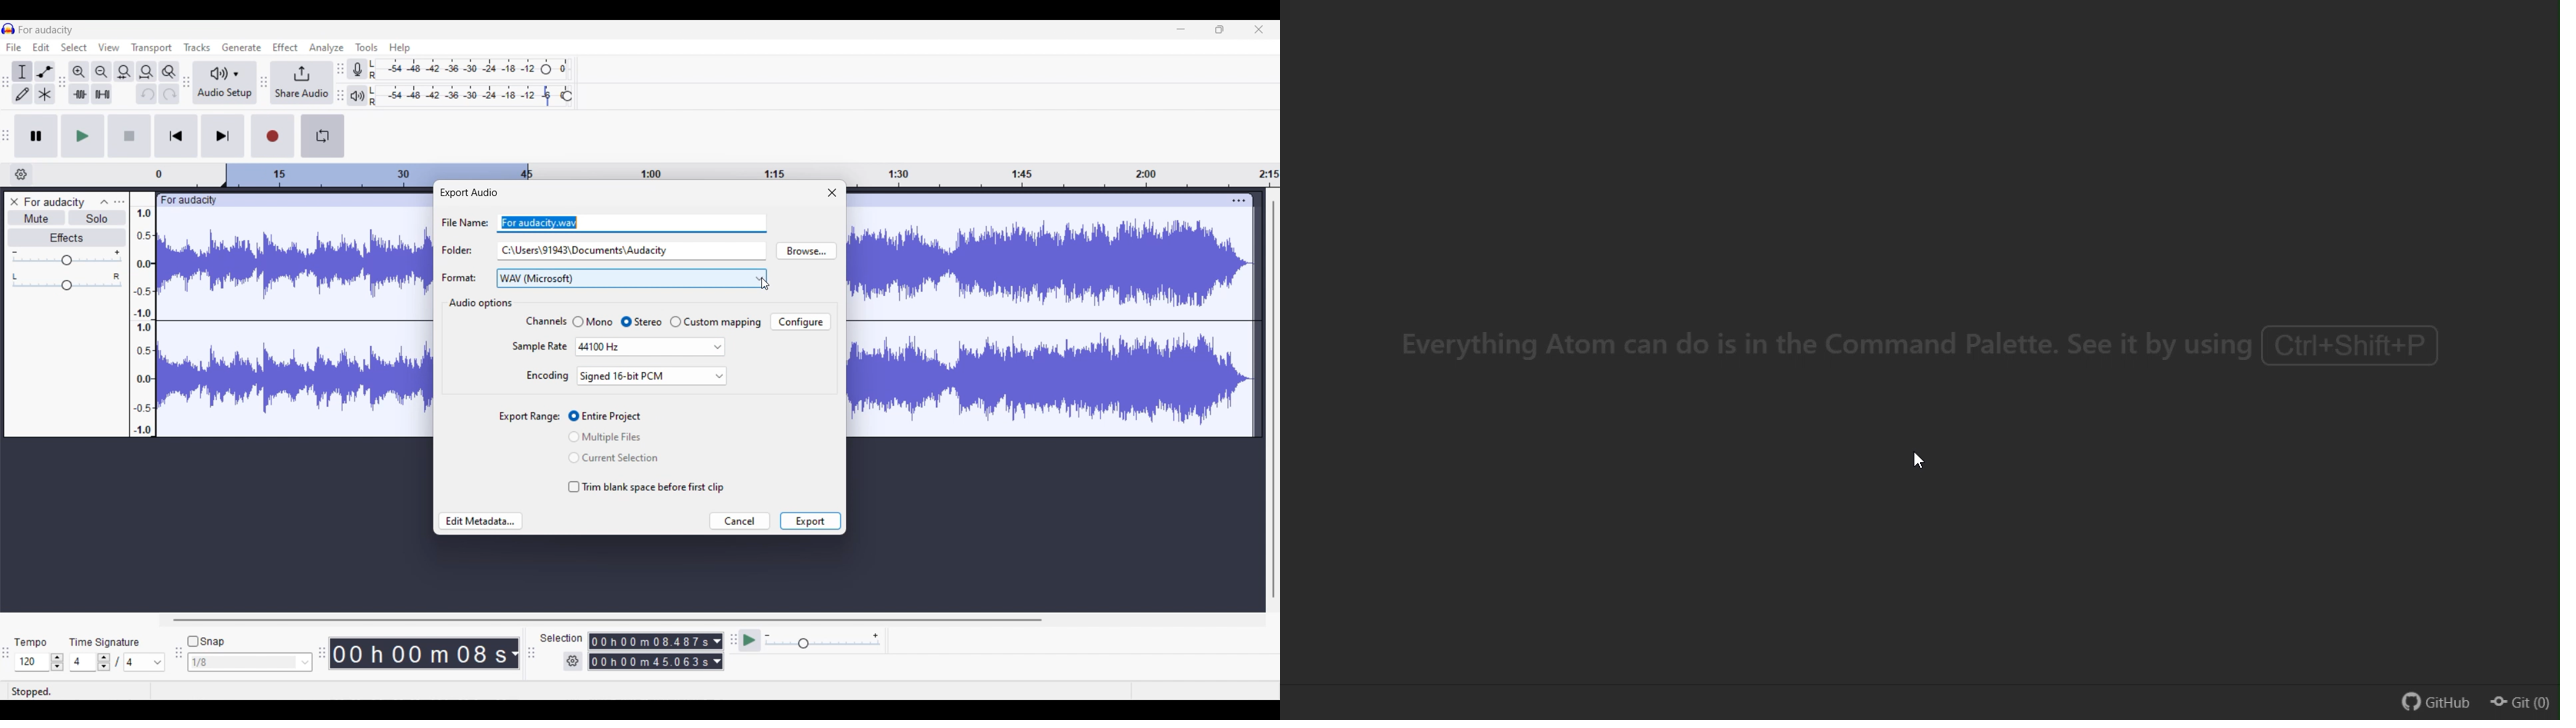  I want to click on Vertical slide bar, so click(1274, 399).